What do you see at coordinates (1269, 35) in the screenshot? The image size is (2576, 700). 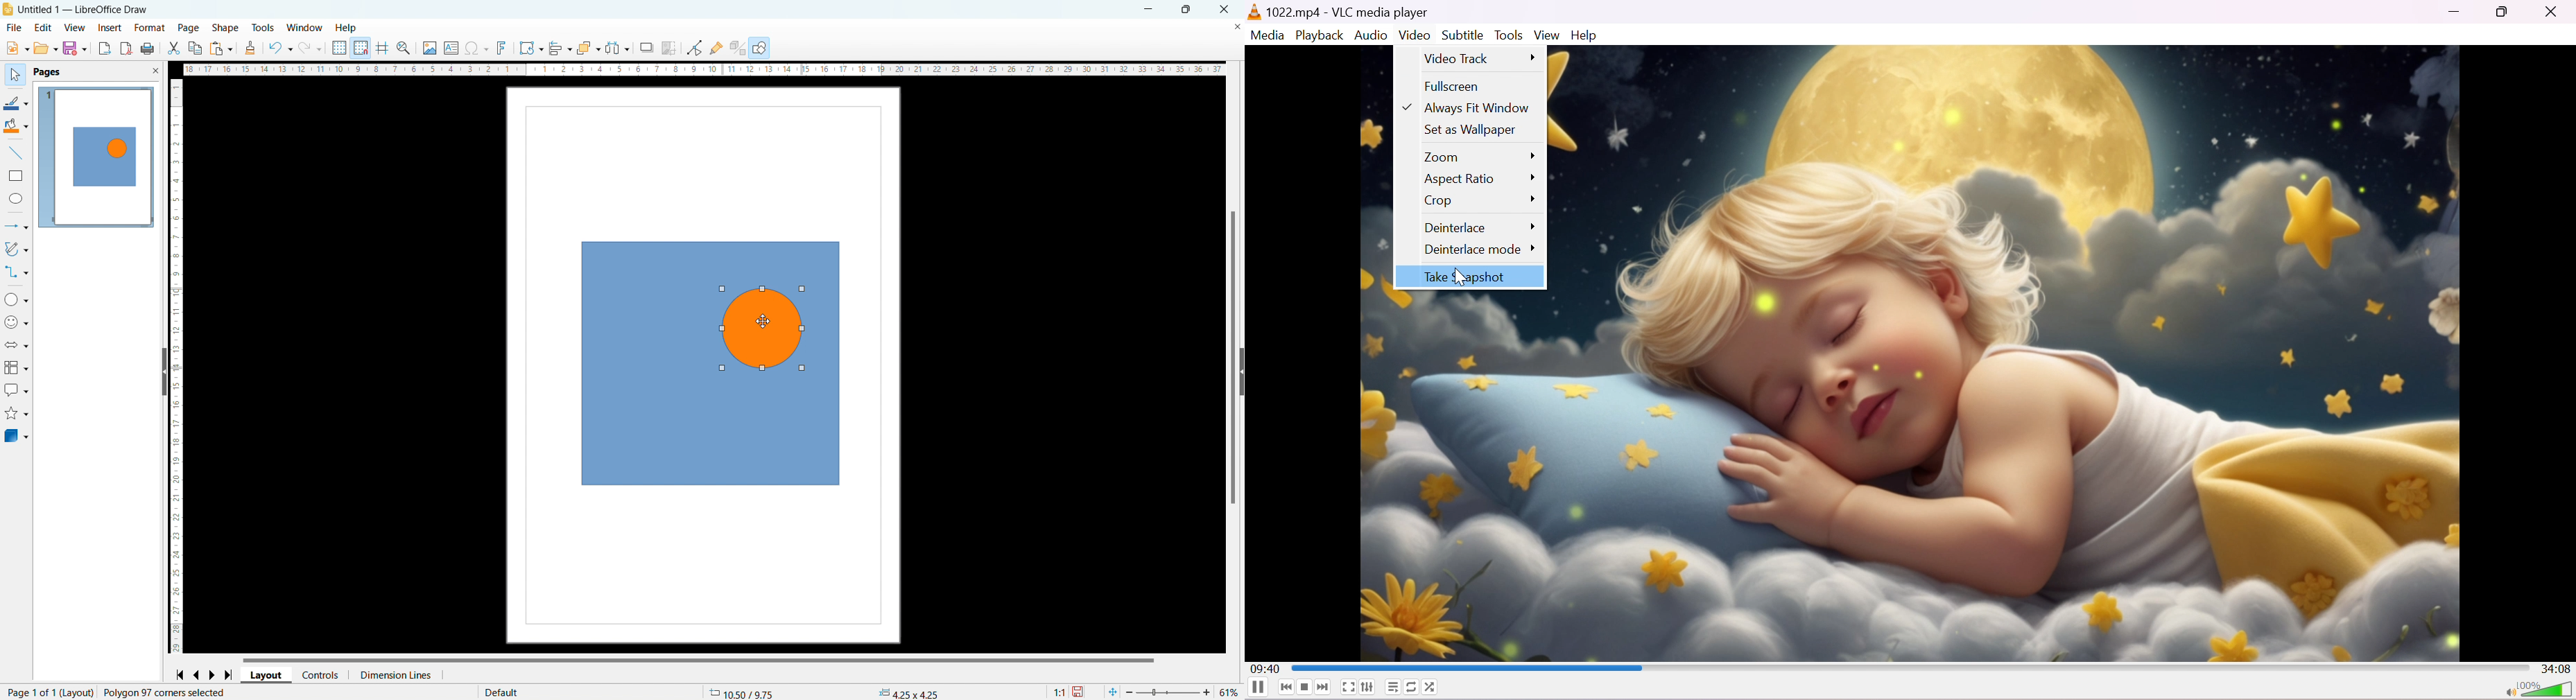 I see `Media` at bounding box center [1269, 35].